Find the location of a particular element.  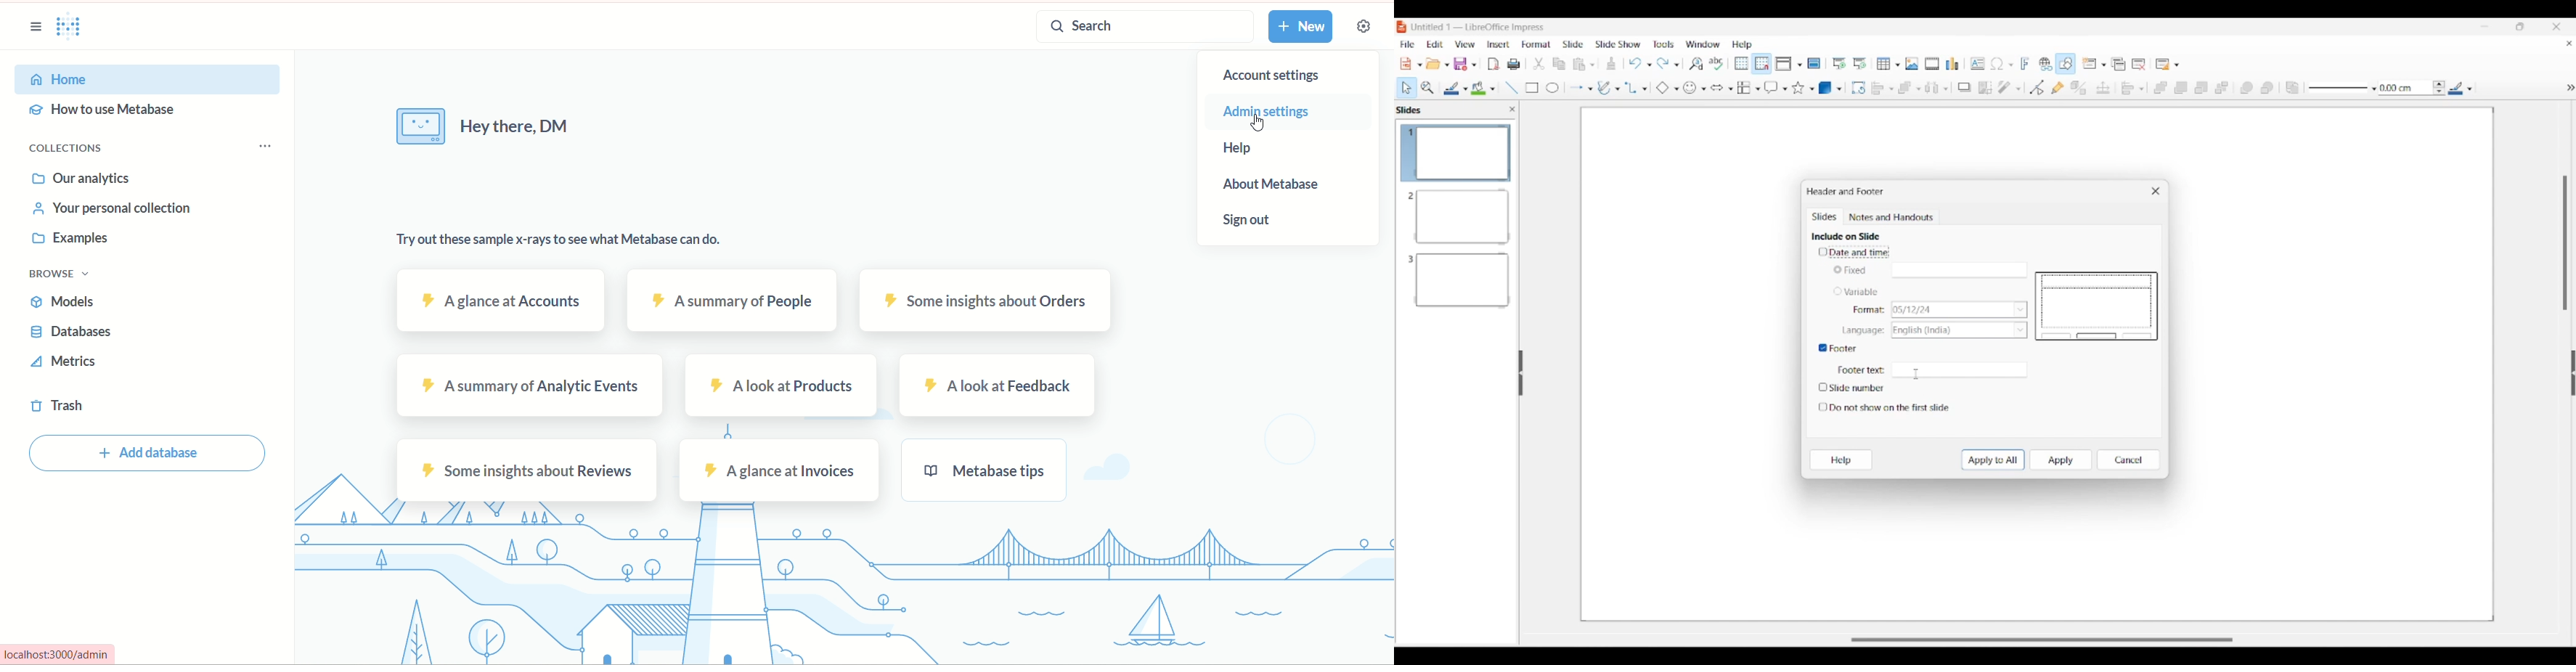

Line style options is located at coordinates (2343, 89).